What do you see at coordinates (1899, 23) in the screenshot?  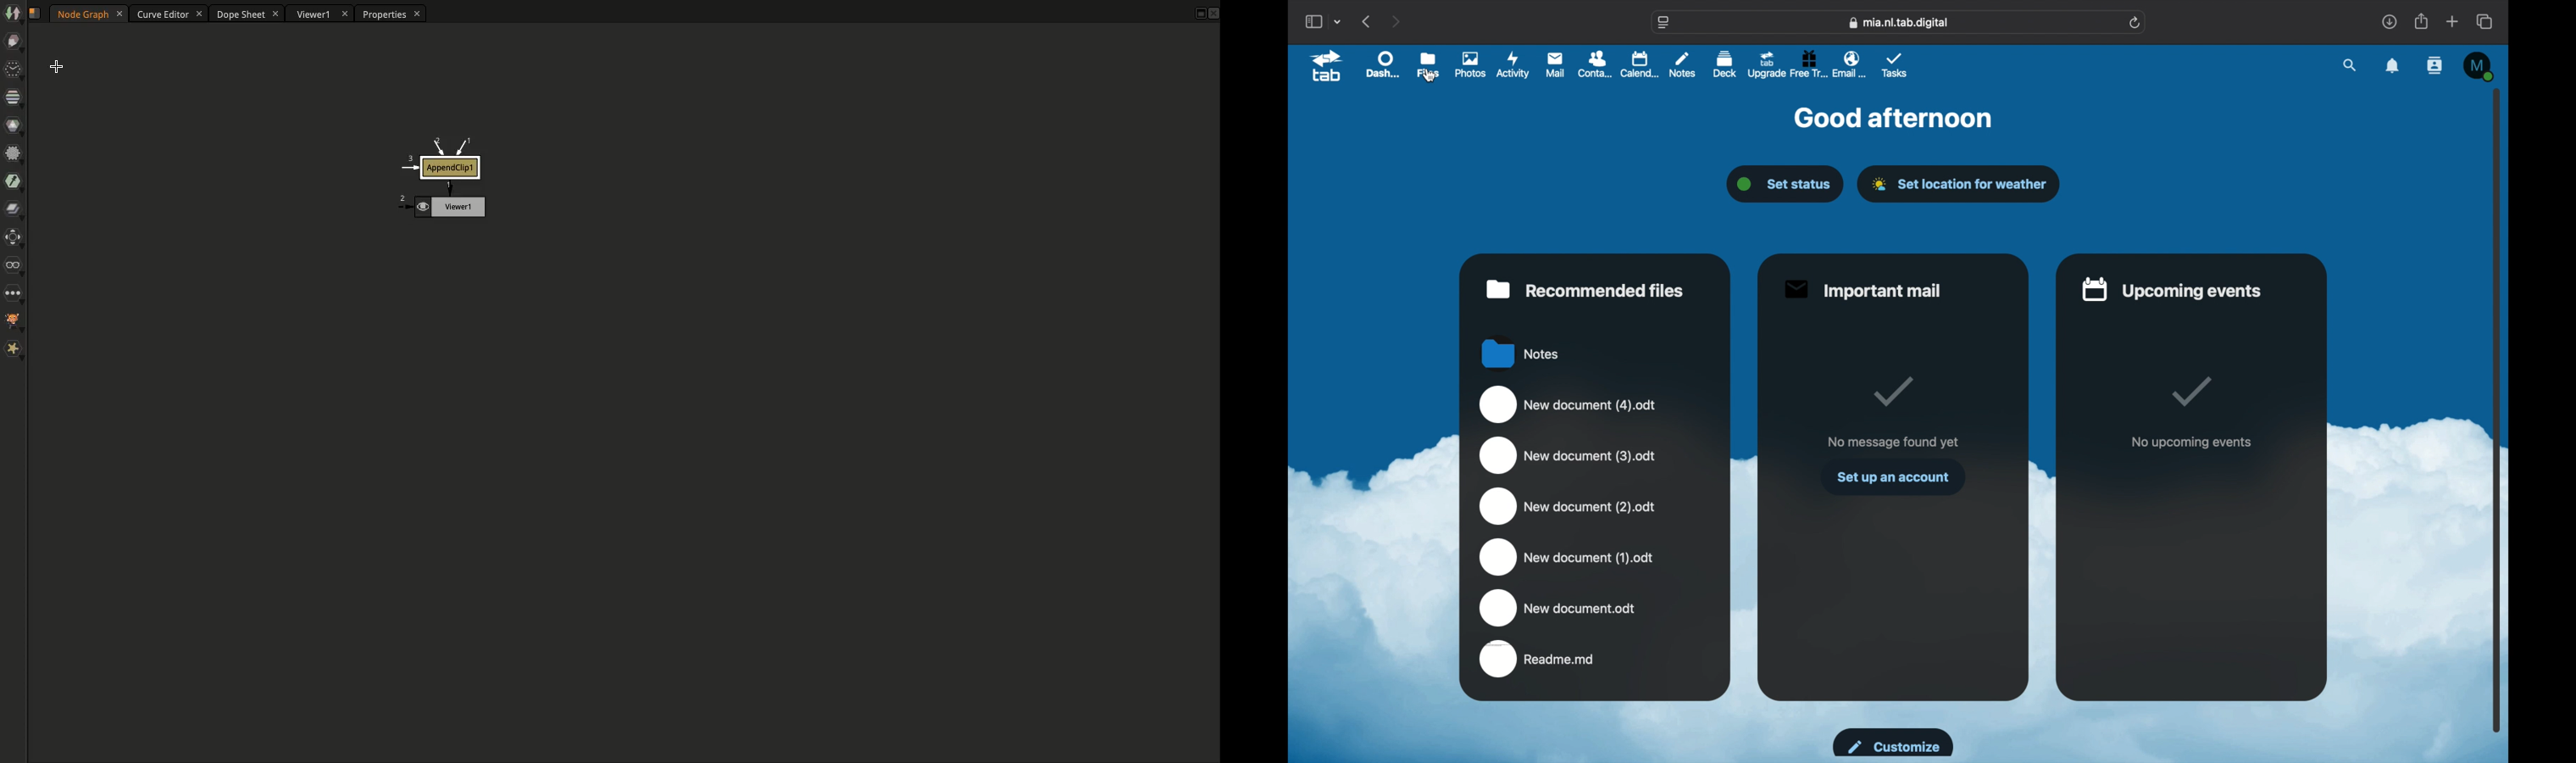 I see `web address` at bounding box center [1899, 23].